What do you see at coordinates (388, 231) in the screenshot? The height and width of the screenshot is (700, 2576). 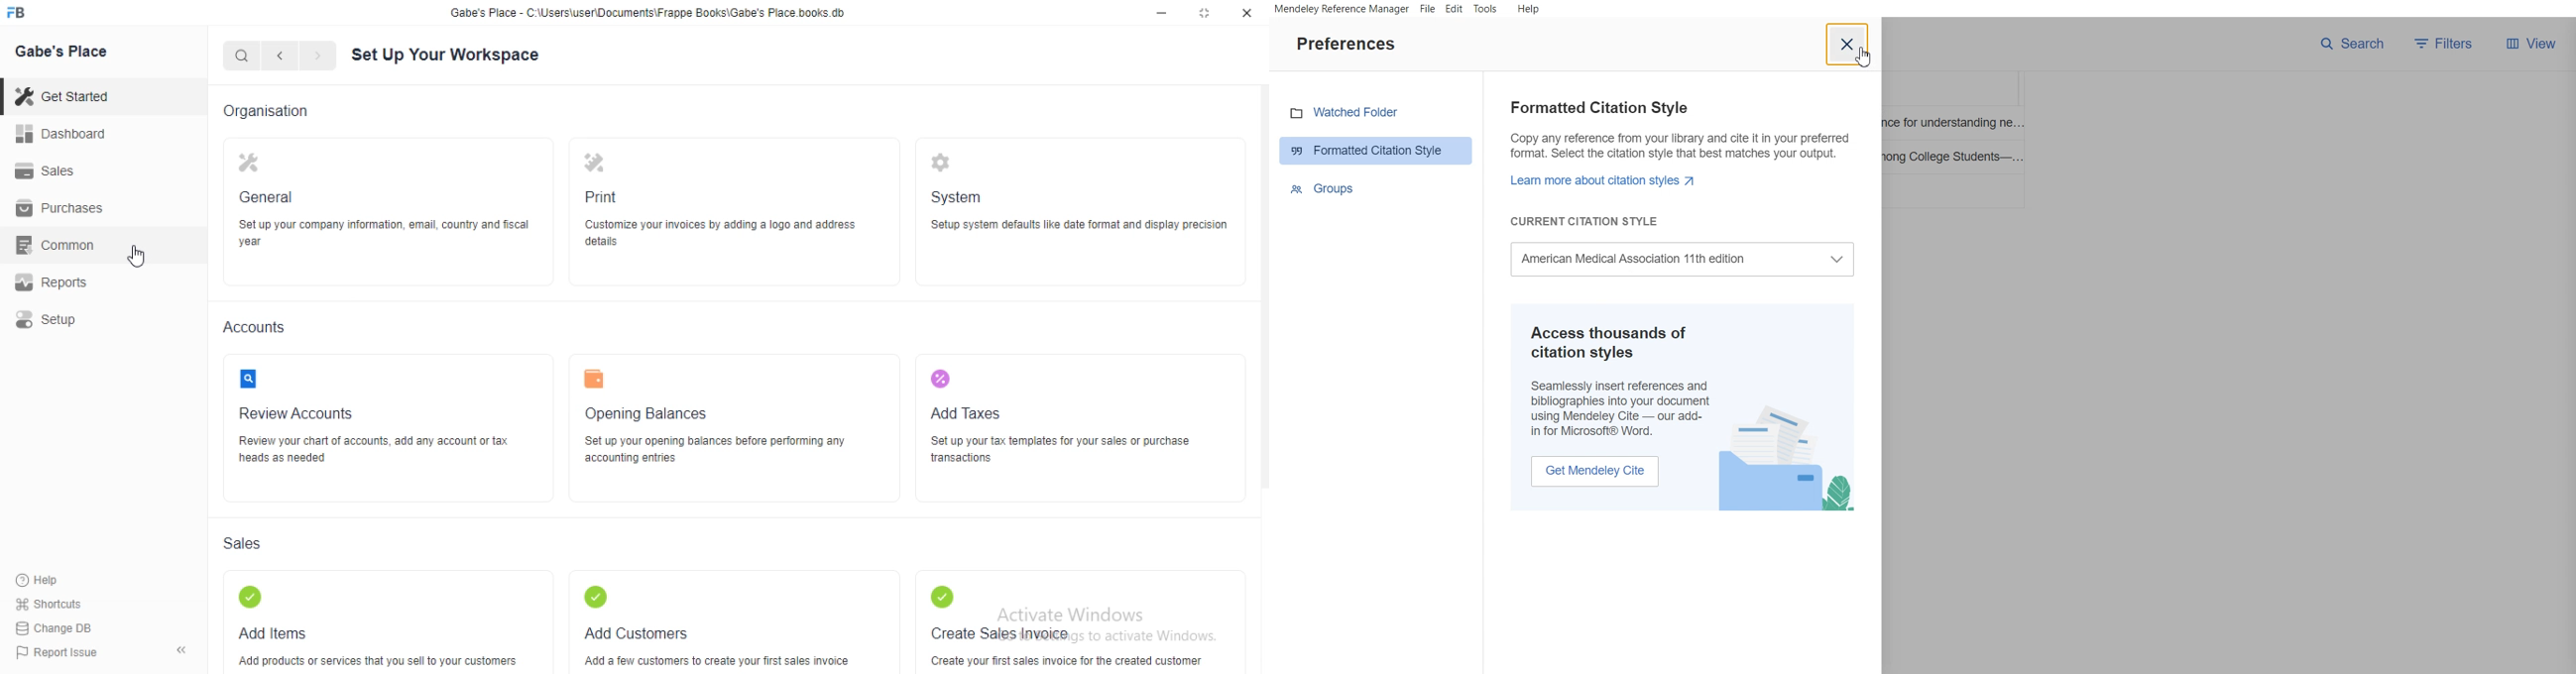 I see `‘Setup your company information, email, country and fiscal
year` at bounding box center [388, 231].